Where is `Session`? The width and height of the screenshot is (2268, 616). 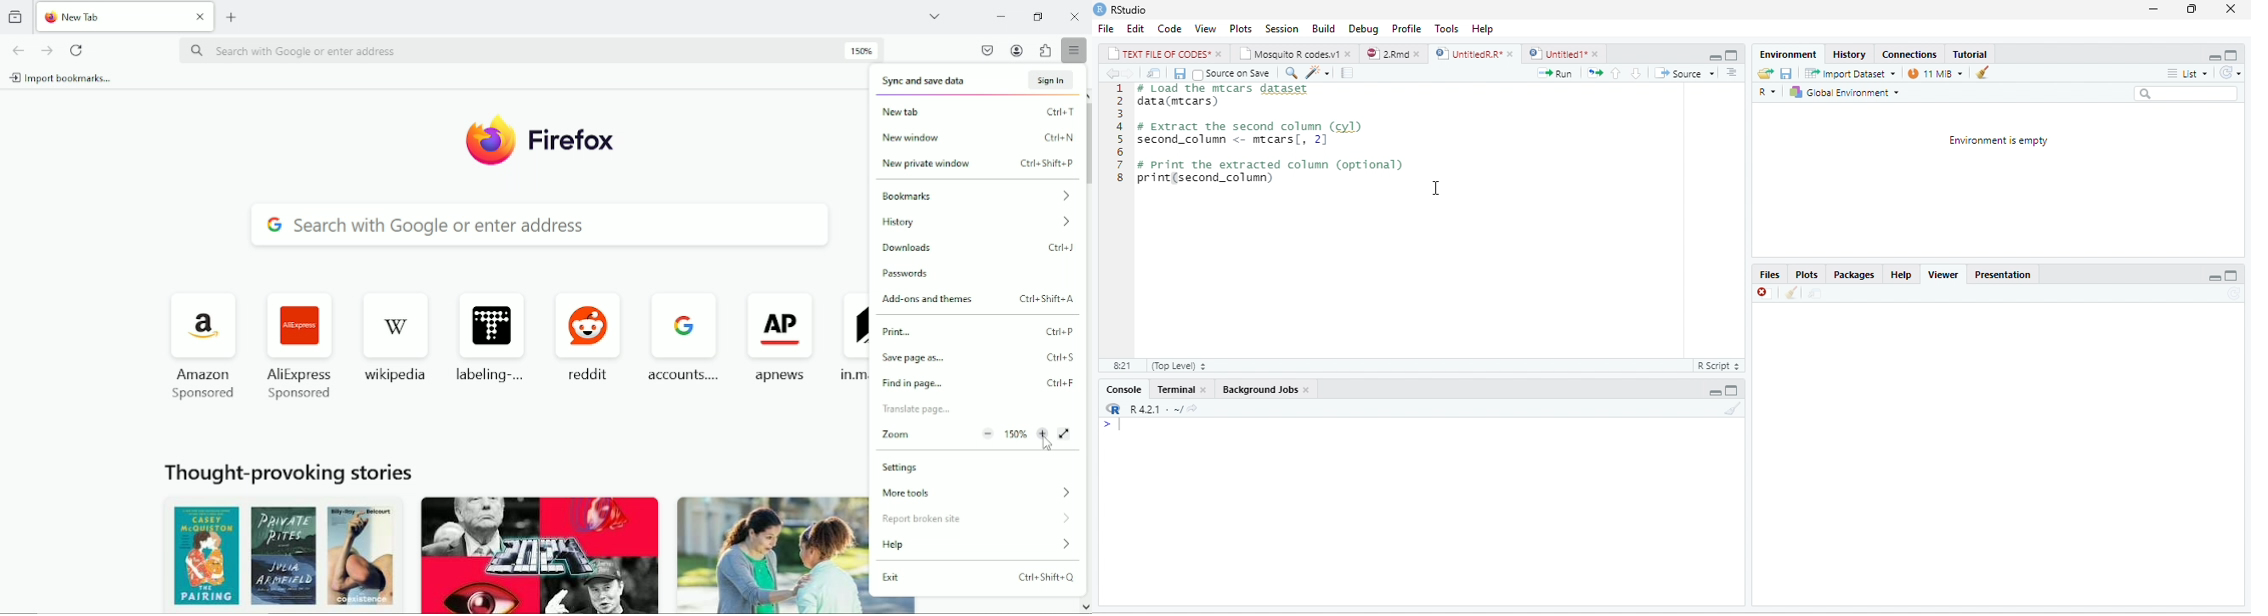
Session is located at coordinates (1280, 27).